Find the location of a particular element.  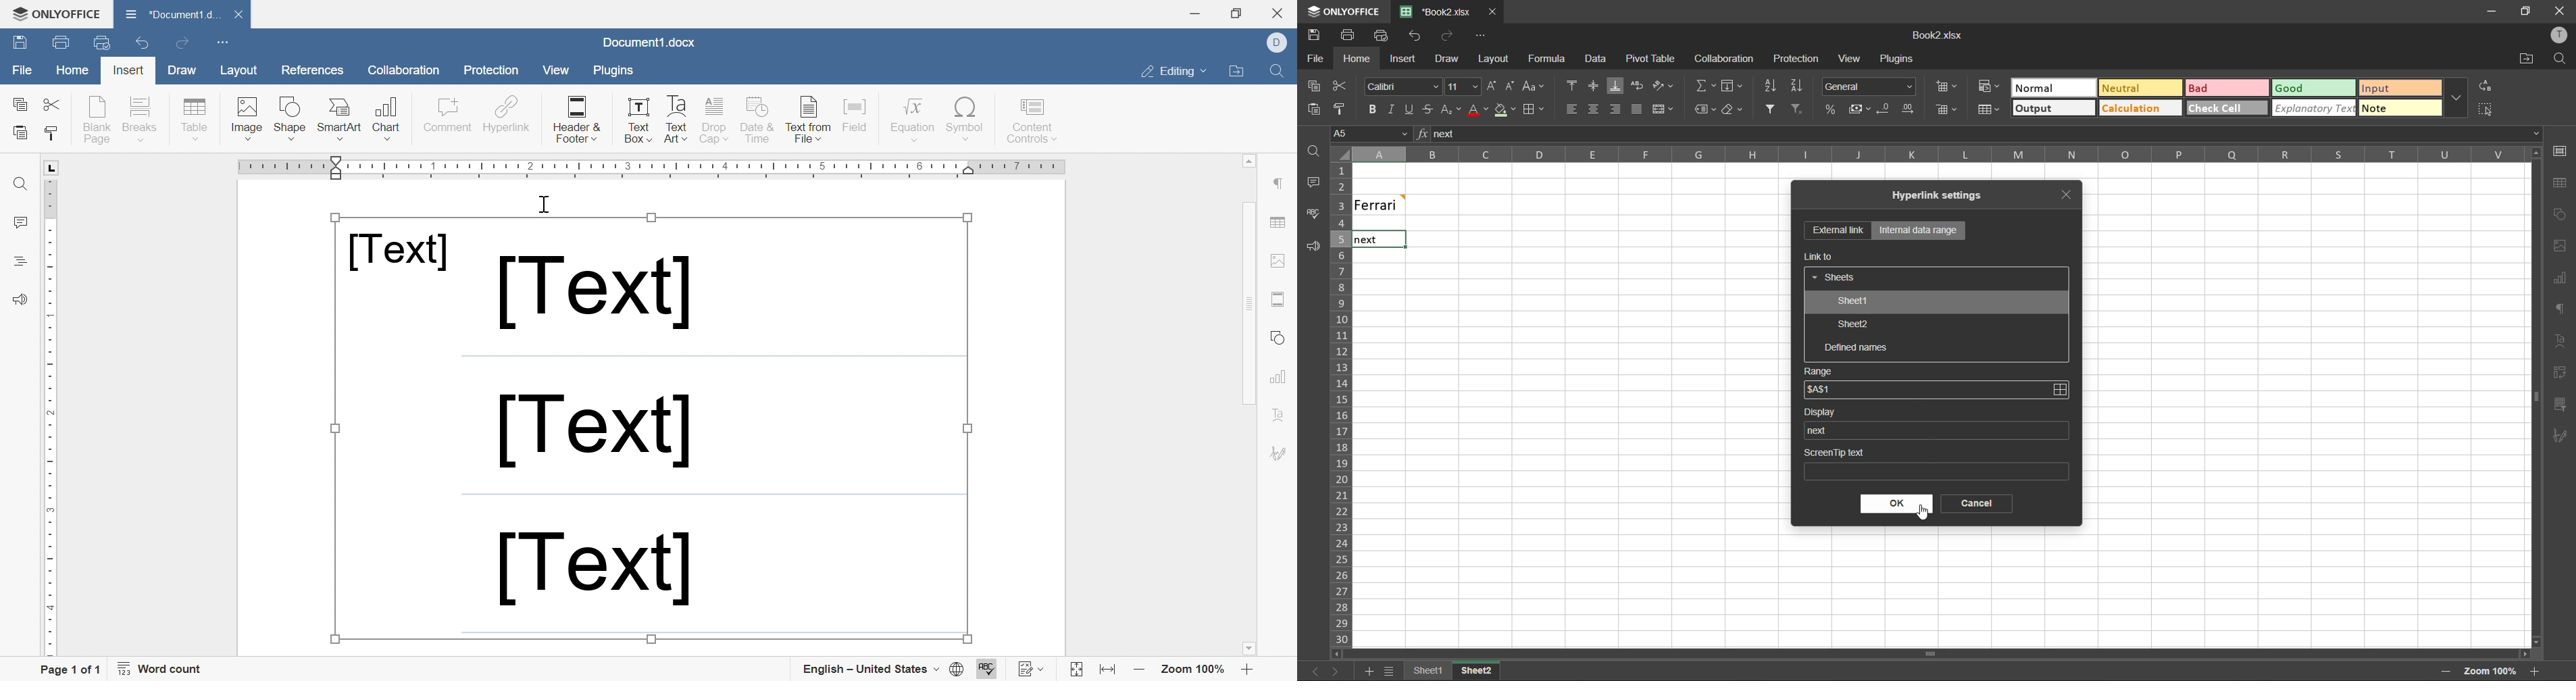

collaboration is located at coordinates (1725, 59).